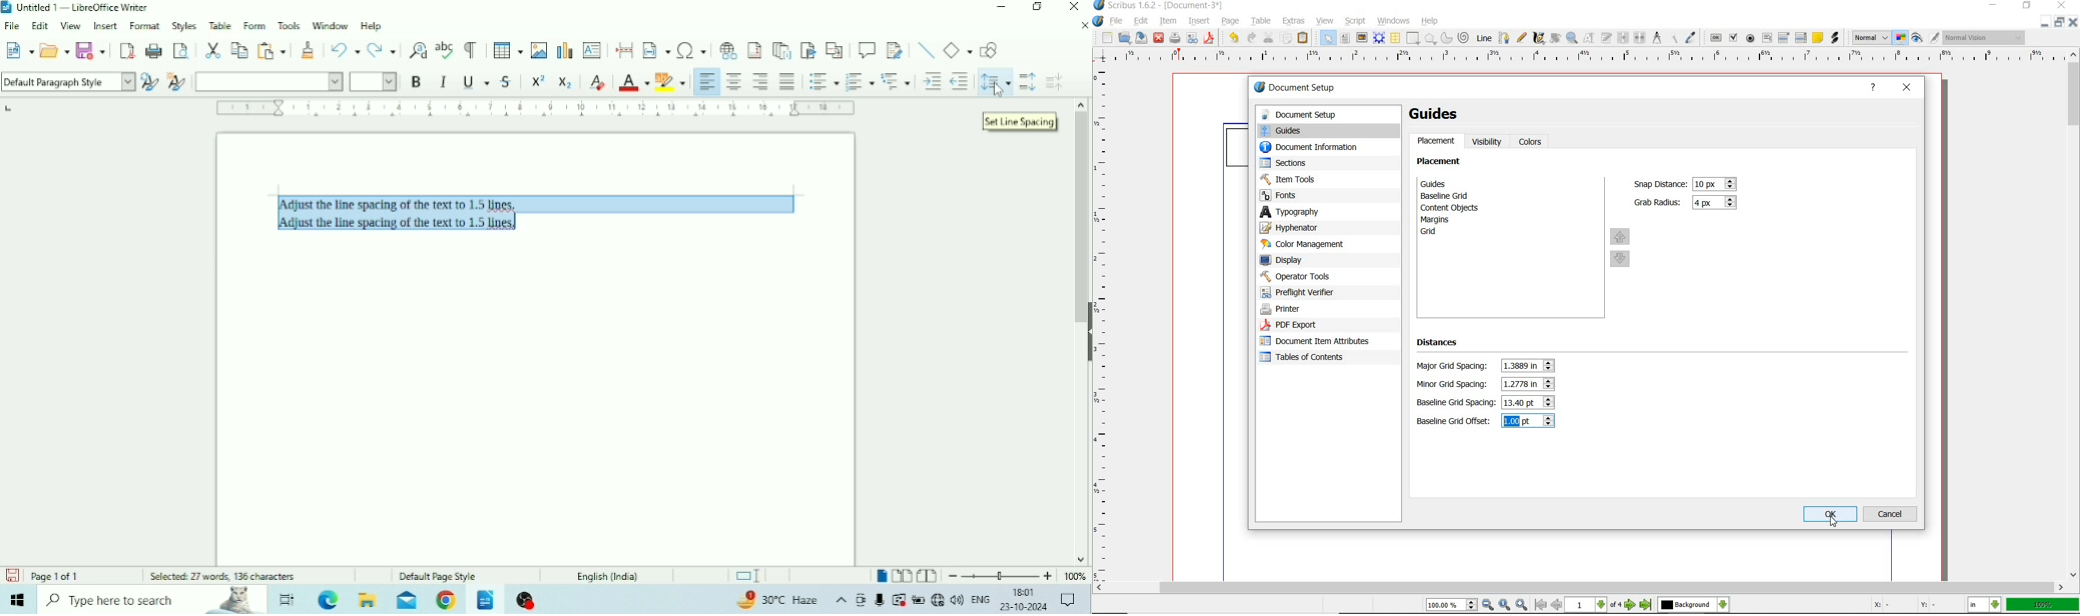  I want to click on ruler, so click(1106, 325).